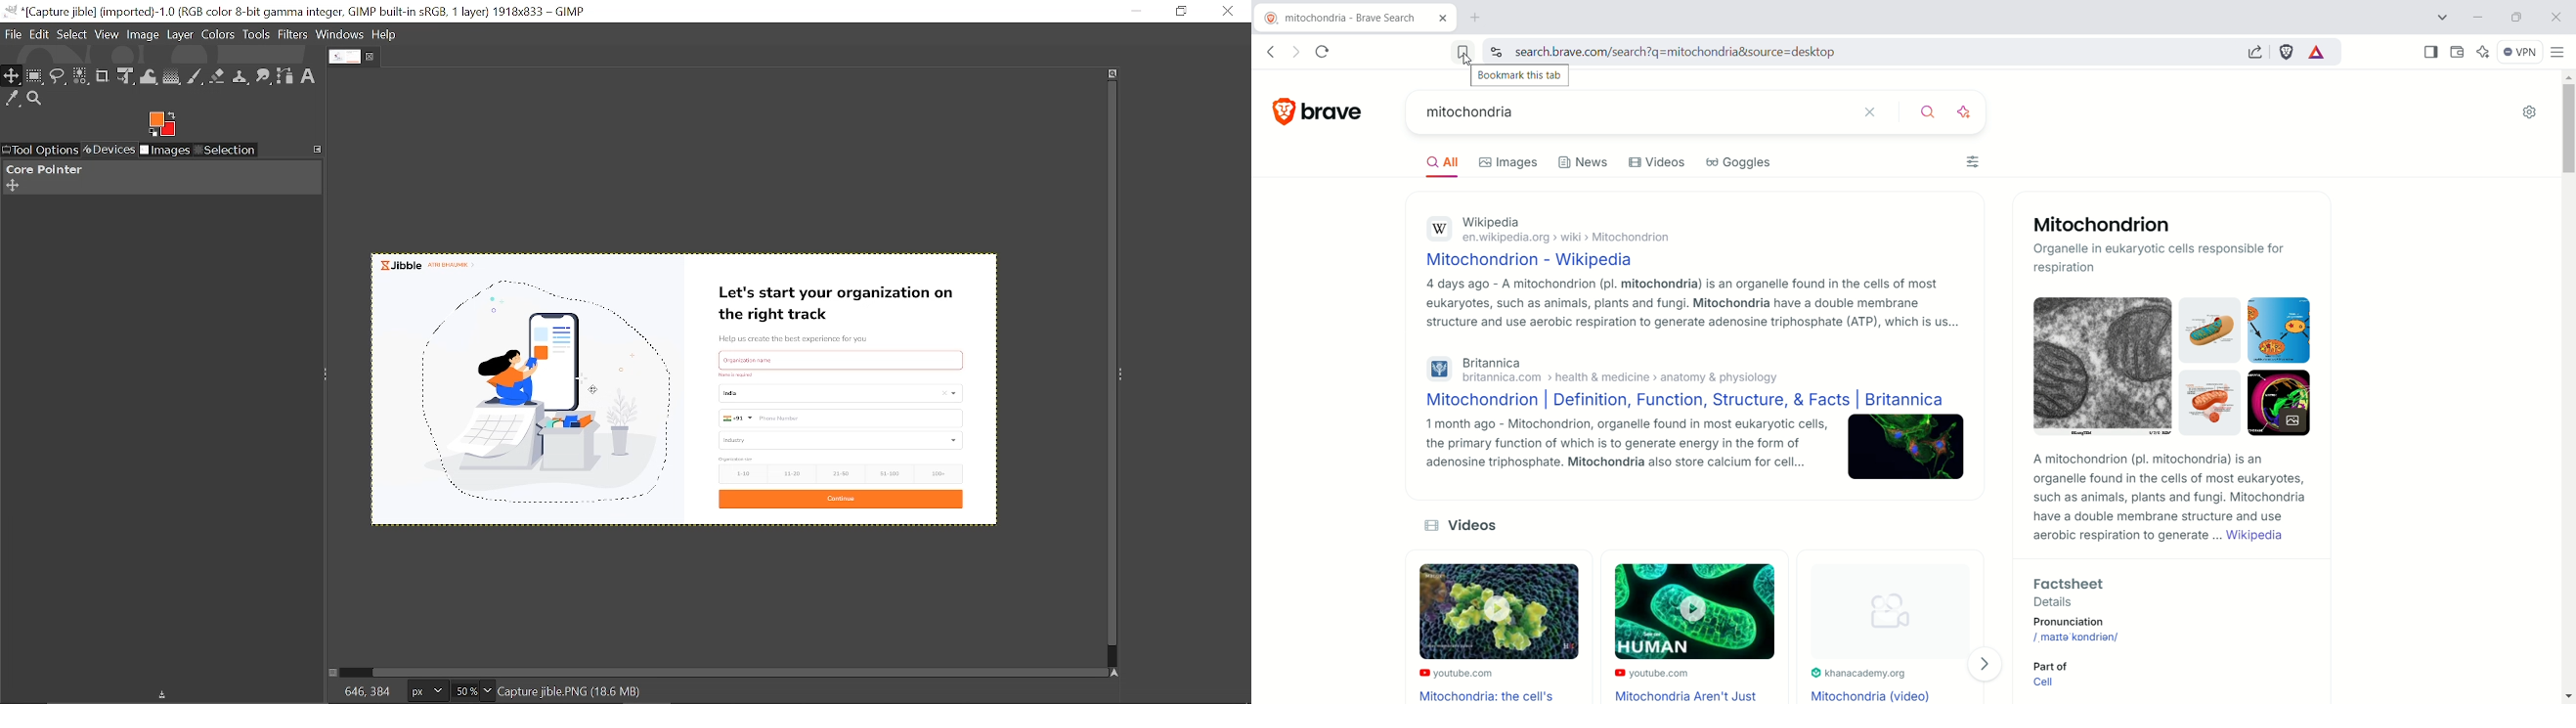  Describe the element at coordinates (218, 36) in the screenshot. I see `Colors` at that location.